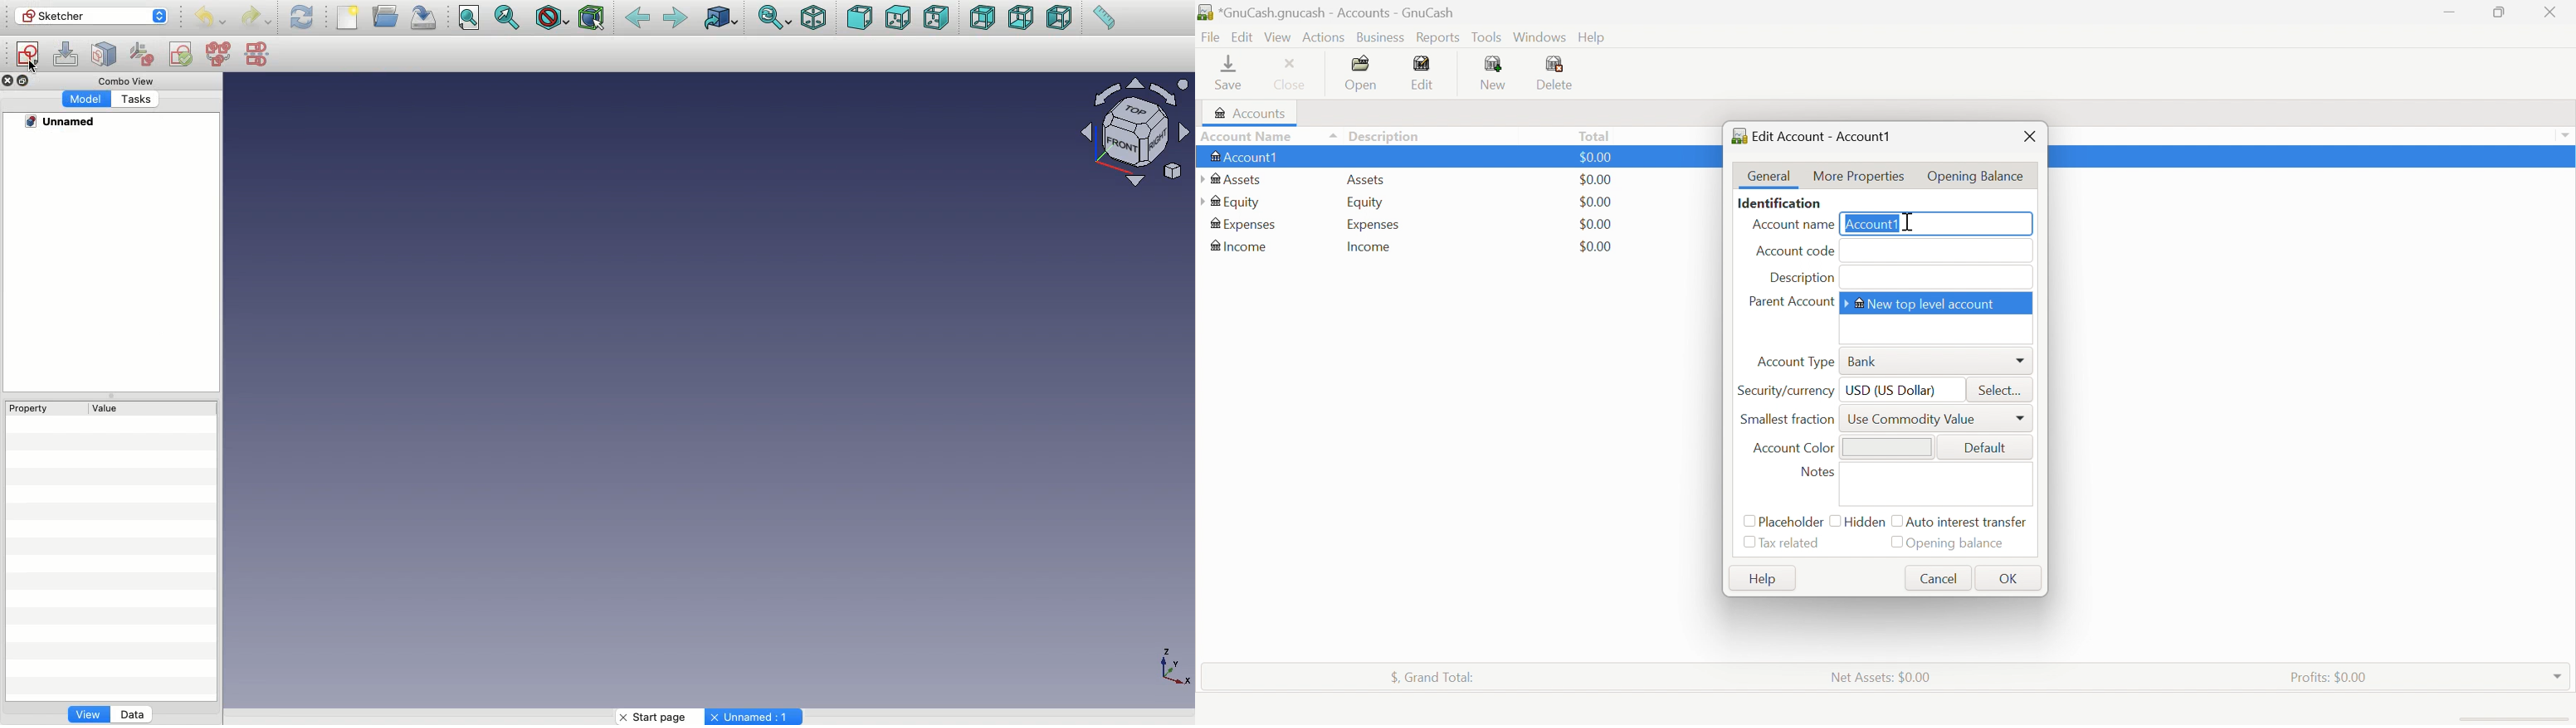 Image resolution: width=2576 pixels, height=728 pixels. I want to click on Forward, so click(676, 19).